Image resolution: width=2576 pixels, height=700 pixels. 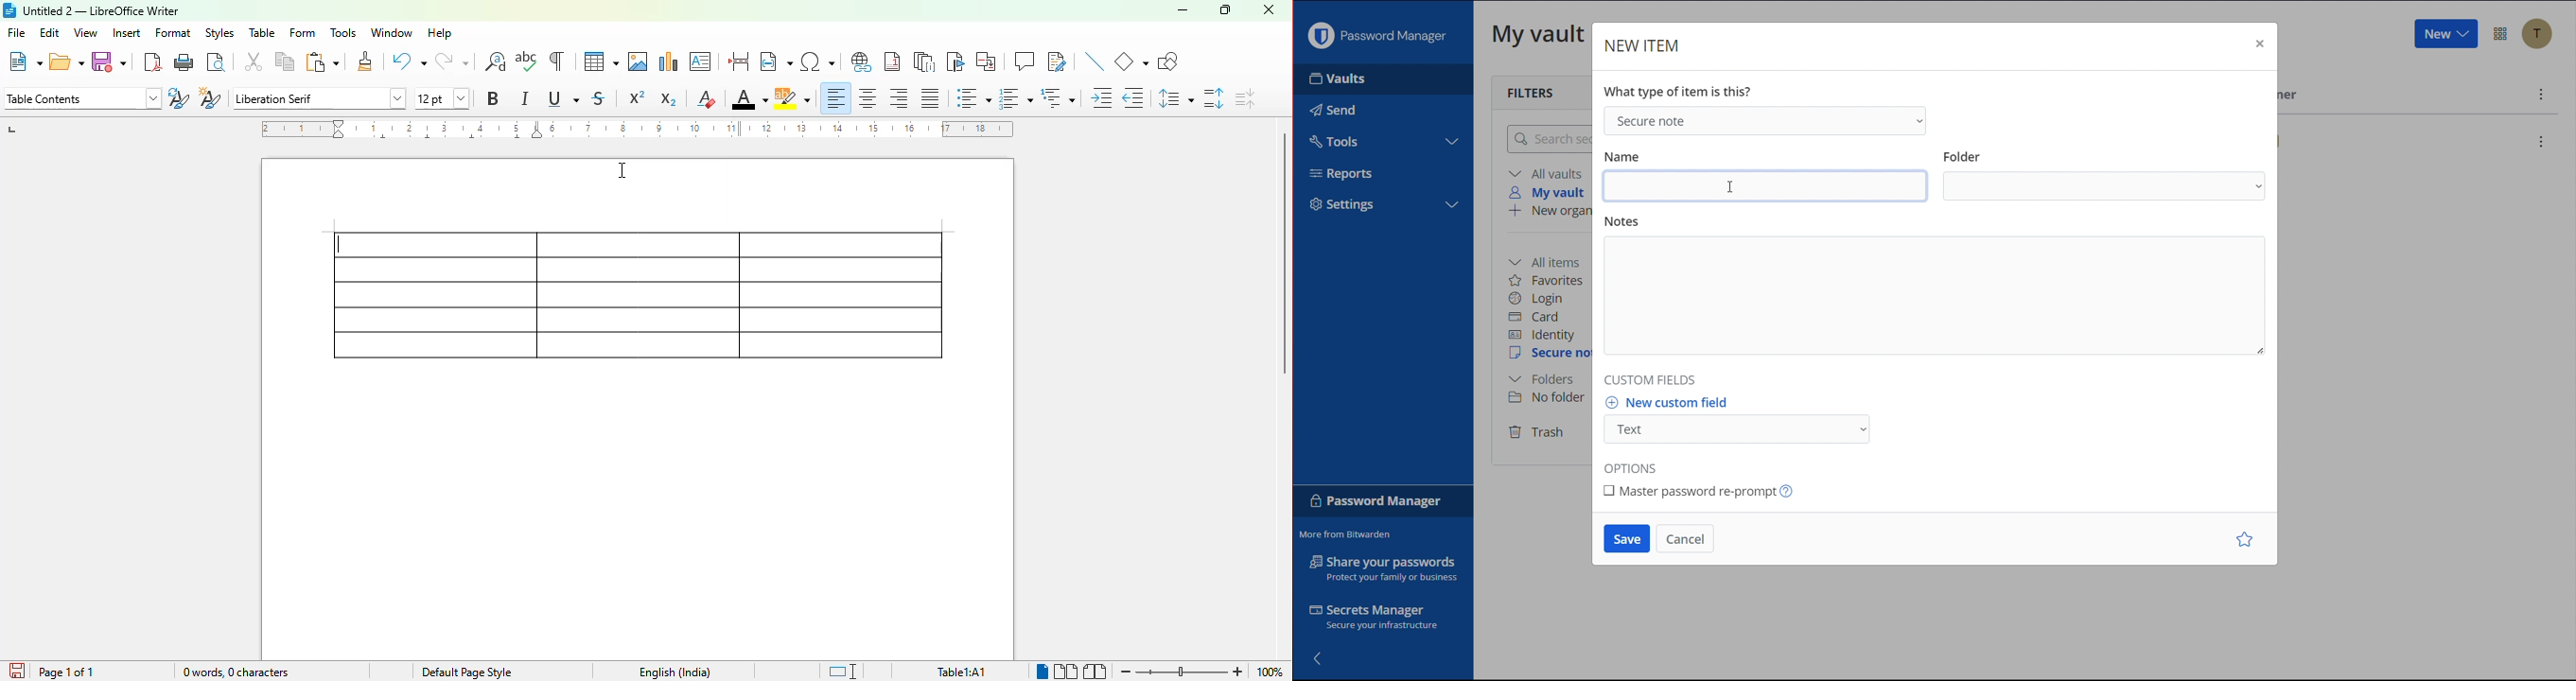 I want to click on Share your passwords, so click(x=1384, y=568).